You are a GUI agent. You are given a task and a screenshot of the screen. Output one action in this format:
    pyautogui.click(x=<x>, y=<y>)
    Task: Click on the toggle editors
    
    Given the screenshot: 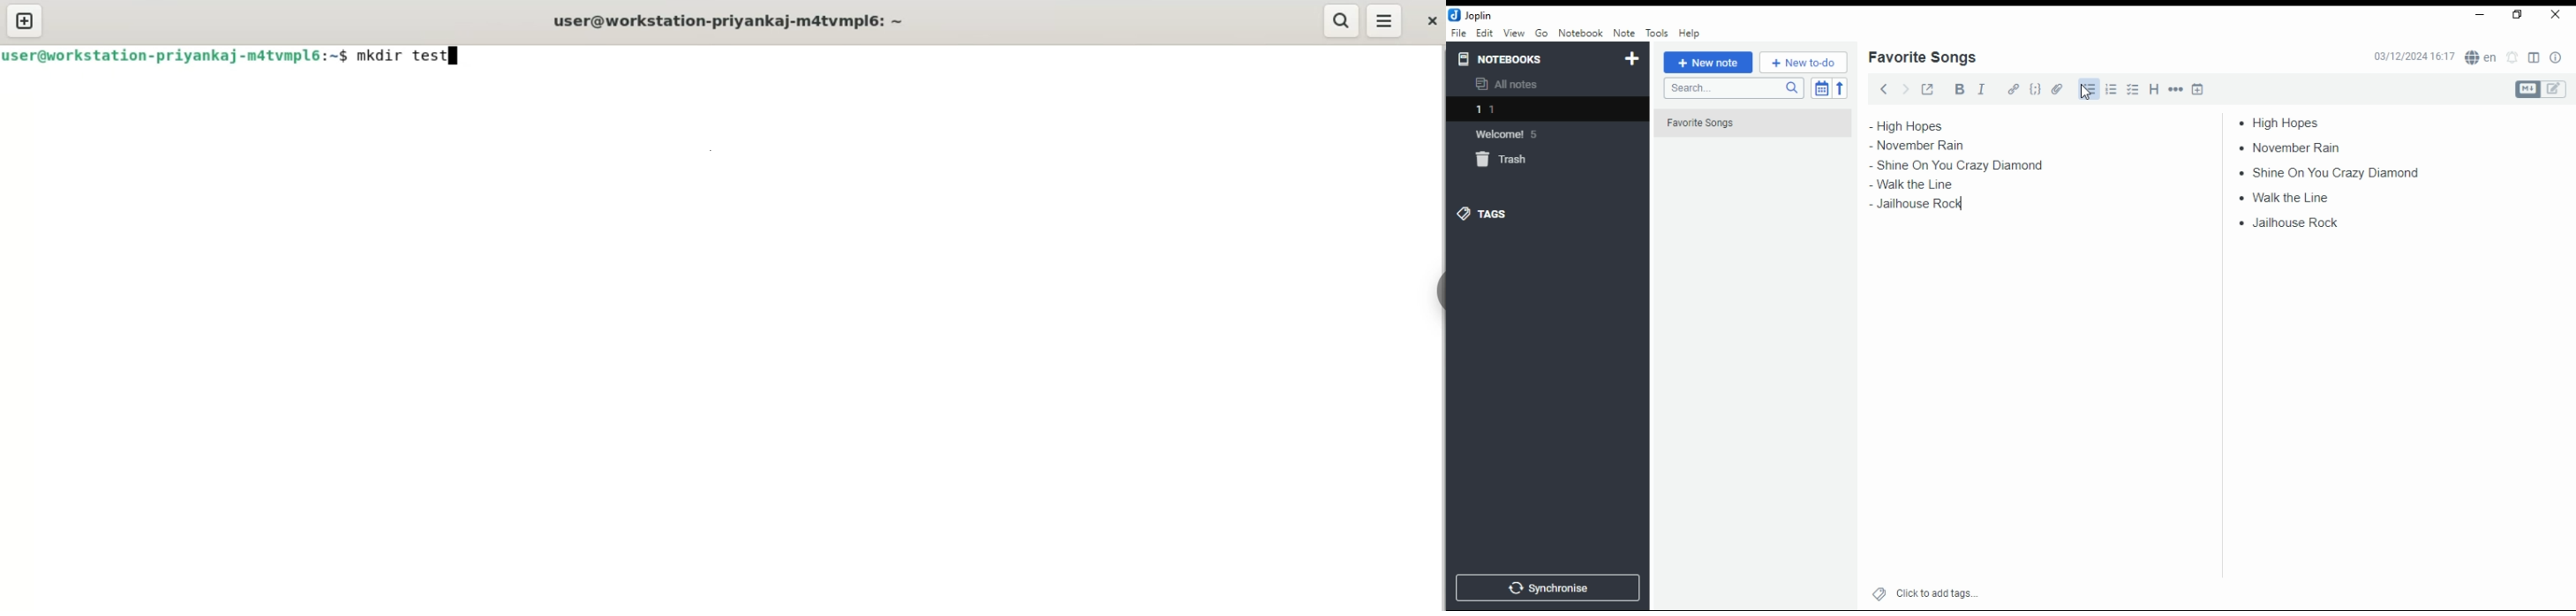 What is the action you would take?
    pyautogui.click(x=2541, y=89)
    